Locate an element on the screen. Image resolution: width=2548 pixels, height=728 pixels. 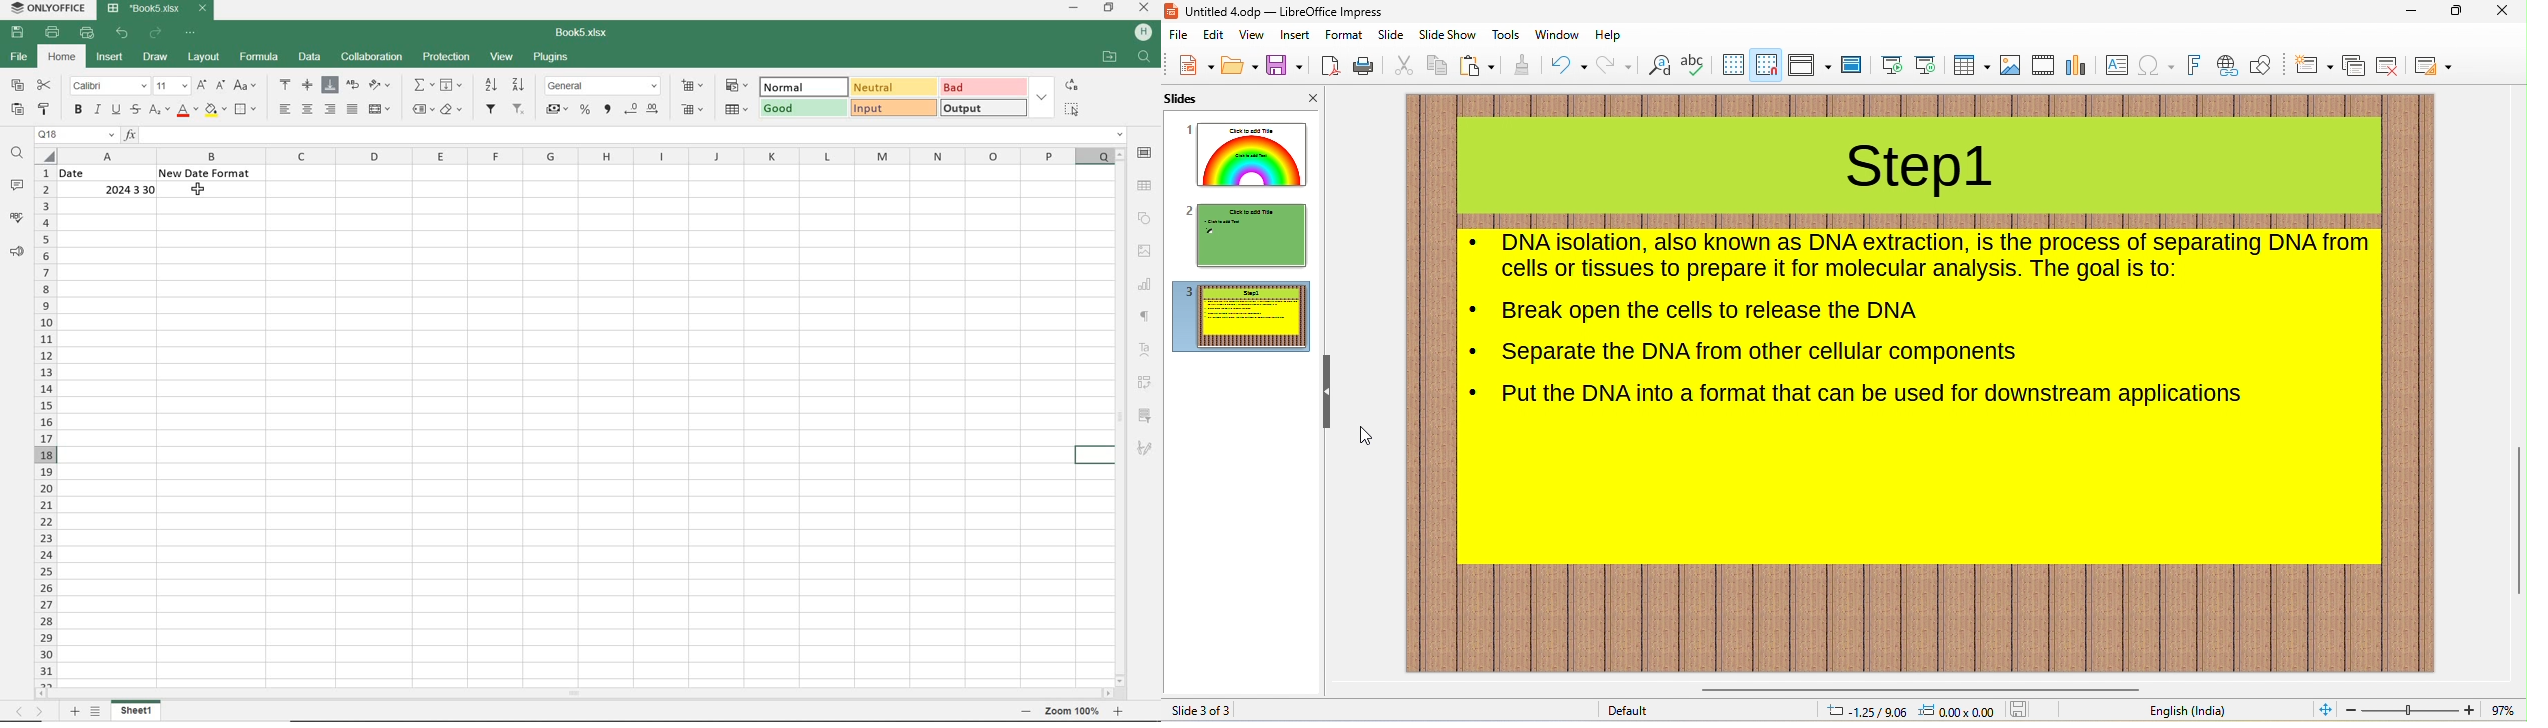
title is located at coordinates (1921, 171).